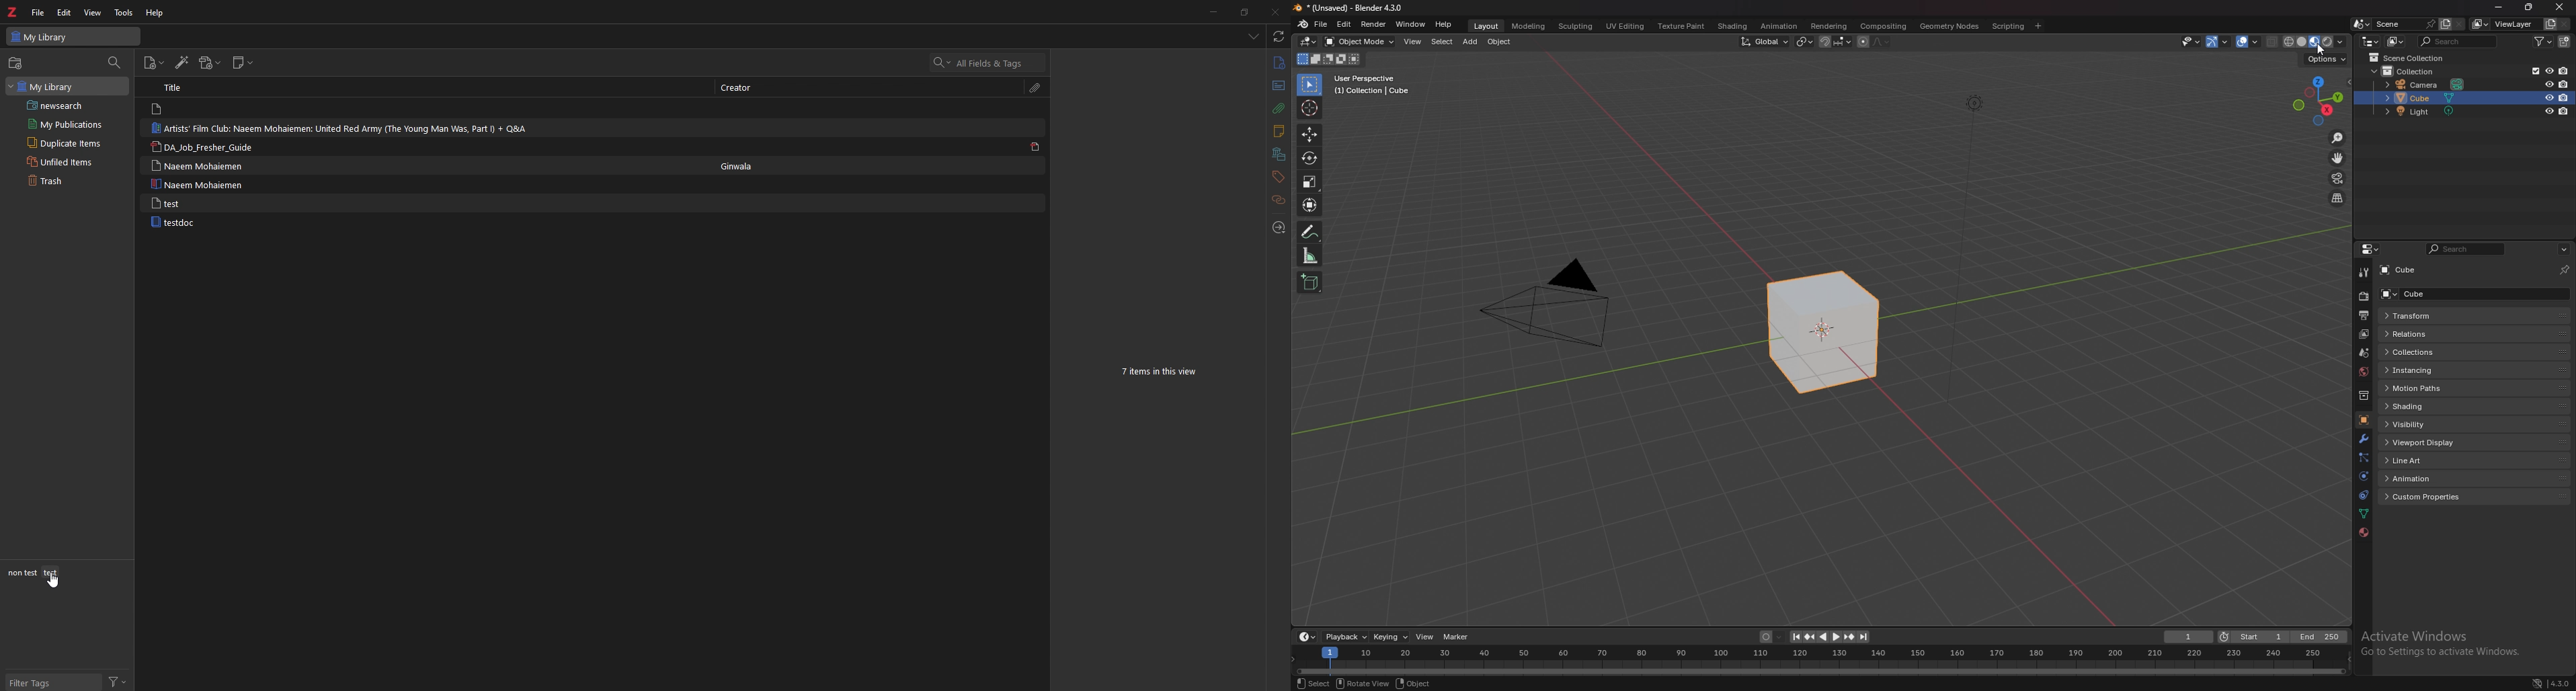 This screenshot has height=700, width=2576. I want to click on trash, so click(70, 182).